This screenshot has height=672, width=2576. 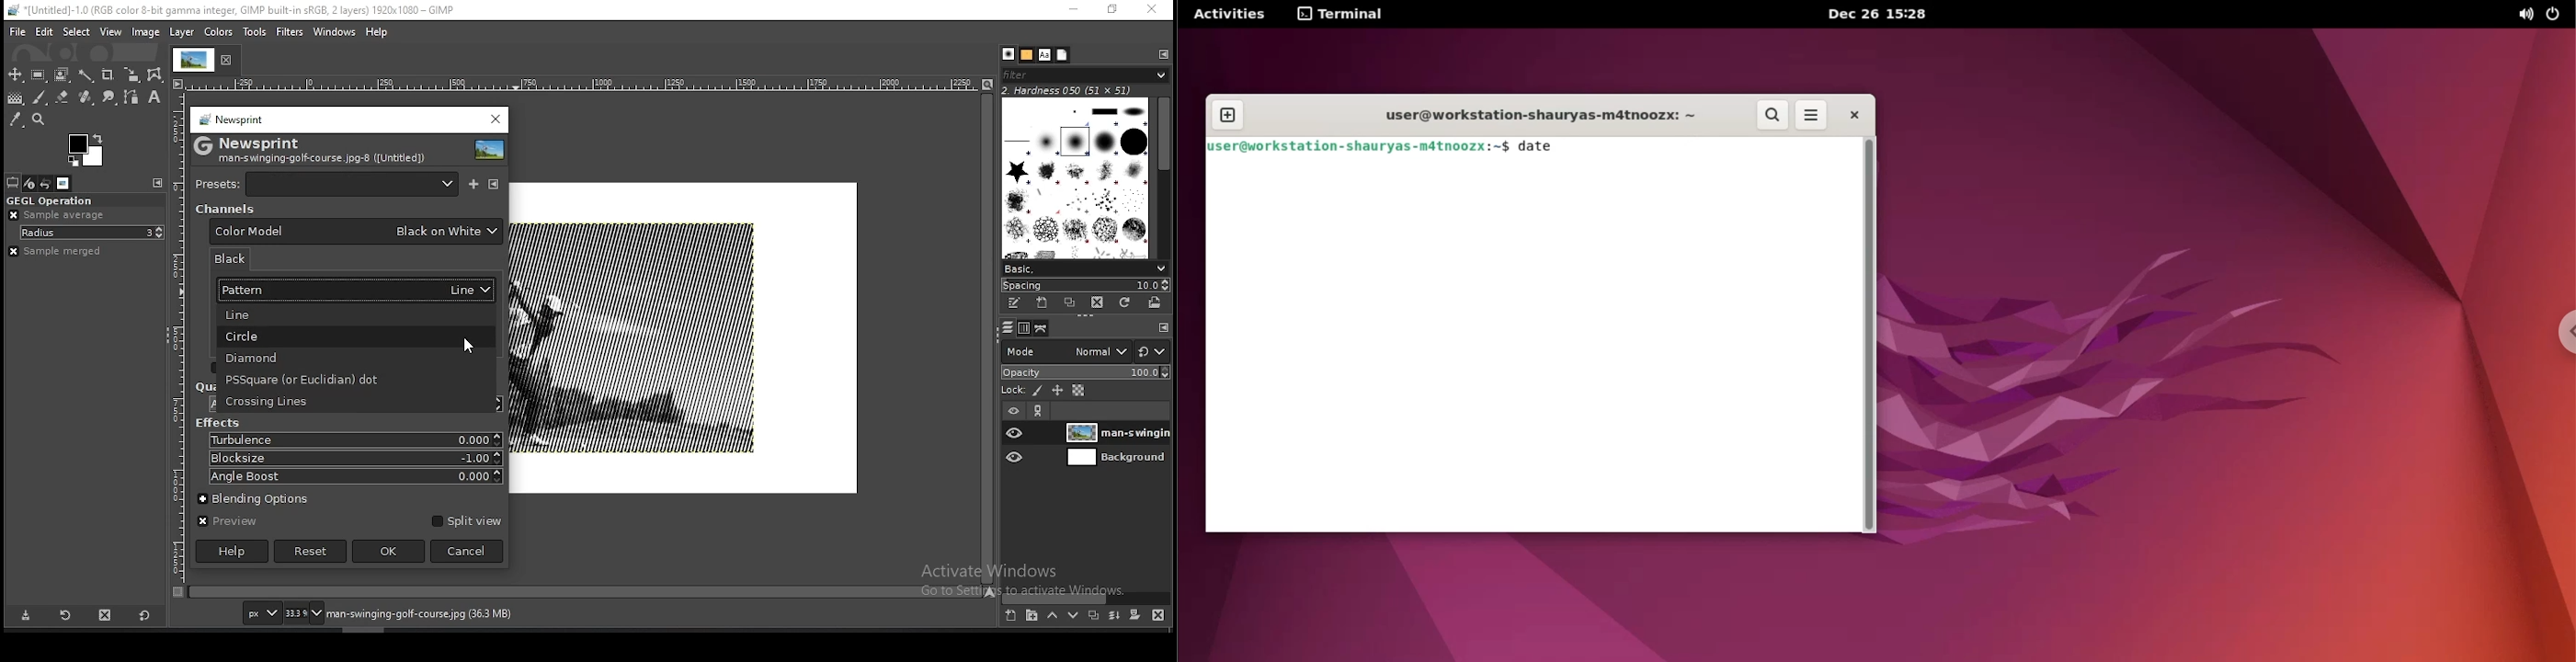 I want to click on foreground select tool, so click(x=61, y=75).